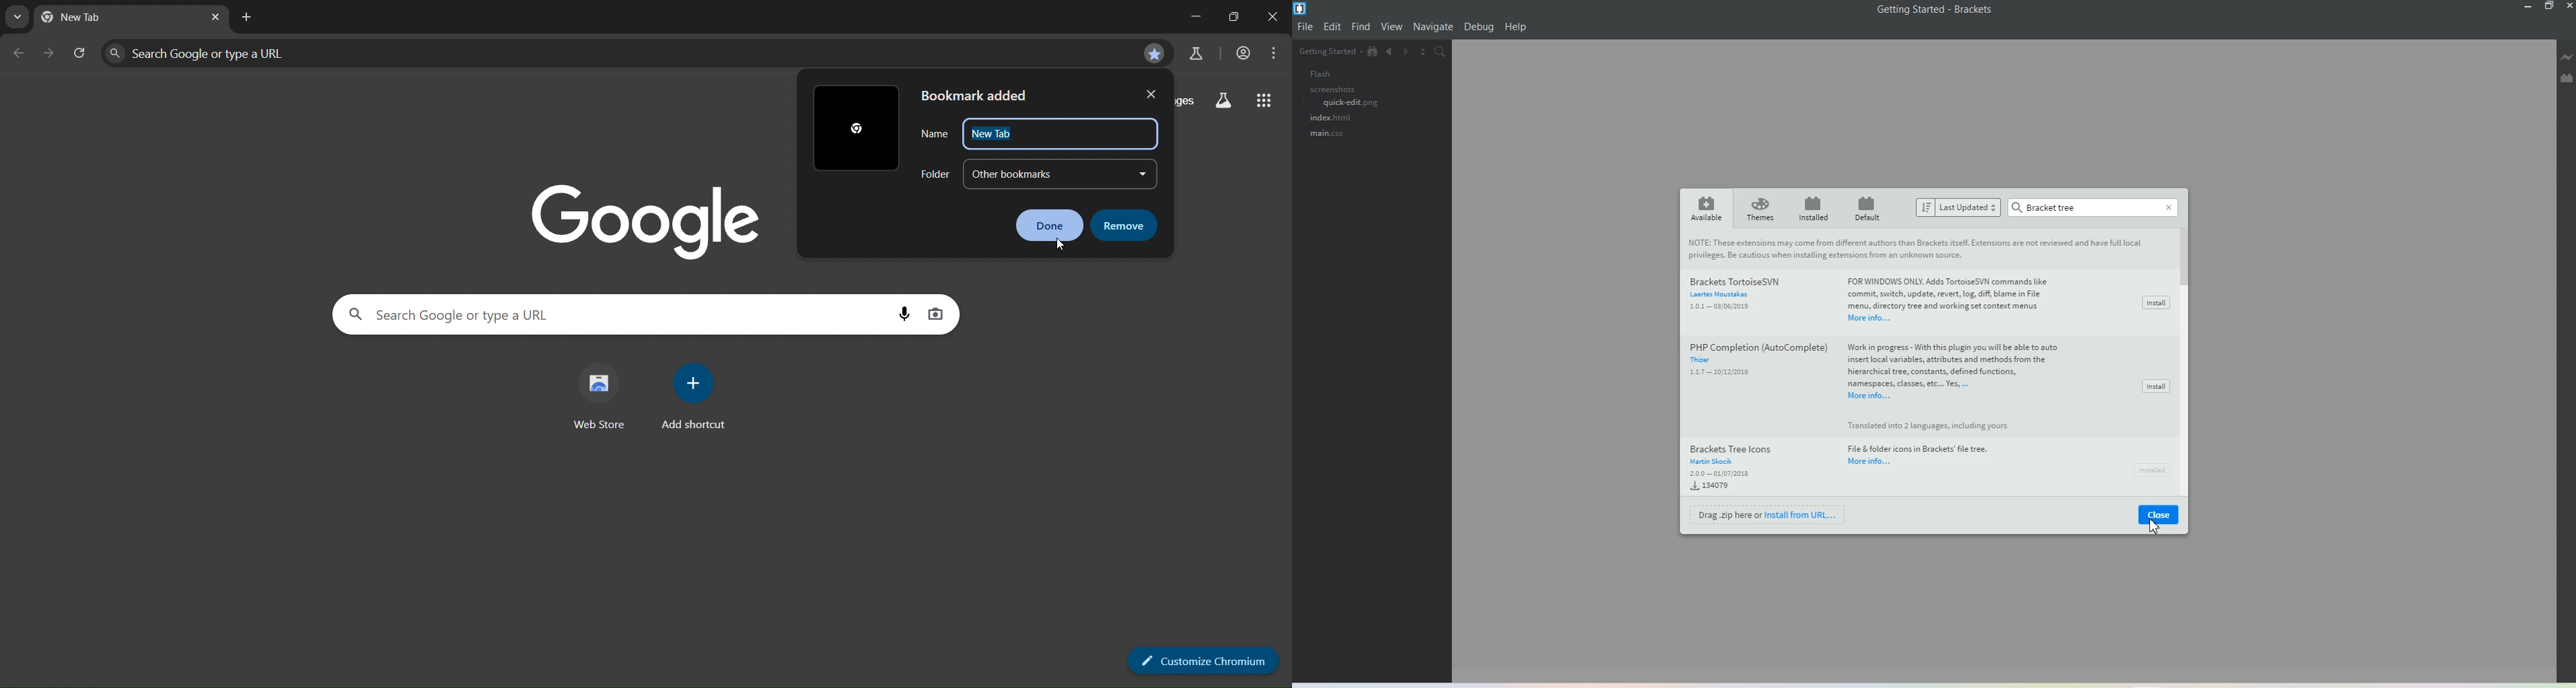 The width and height of the screenshot is (2576, 700). Describe the element at coordinates (118, 17) in the screenshot. I see `current tab` at that location.